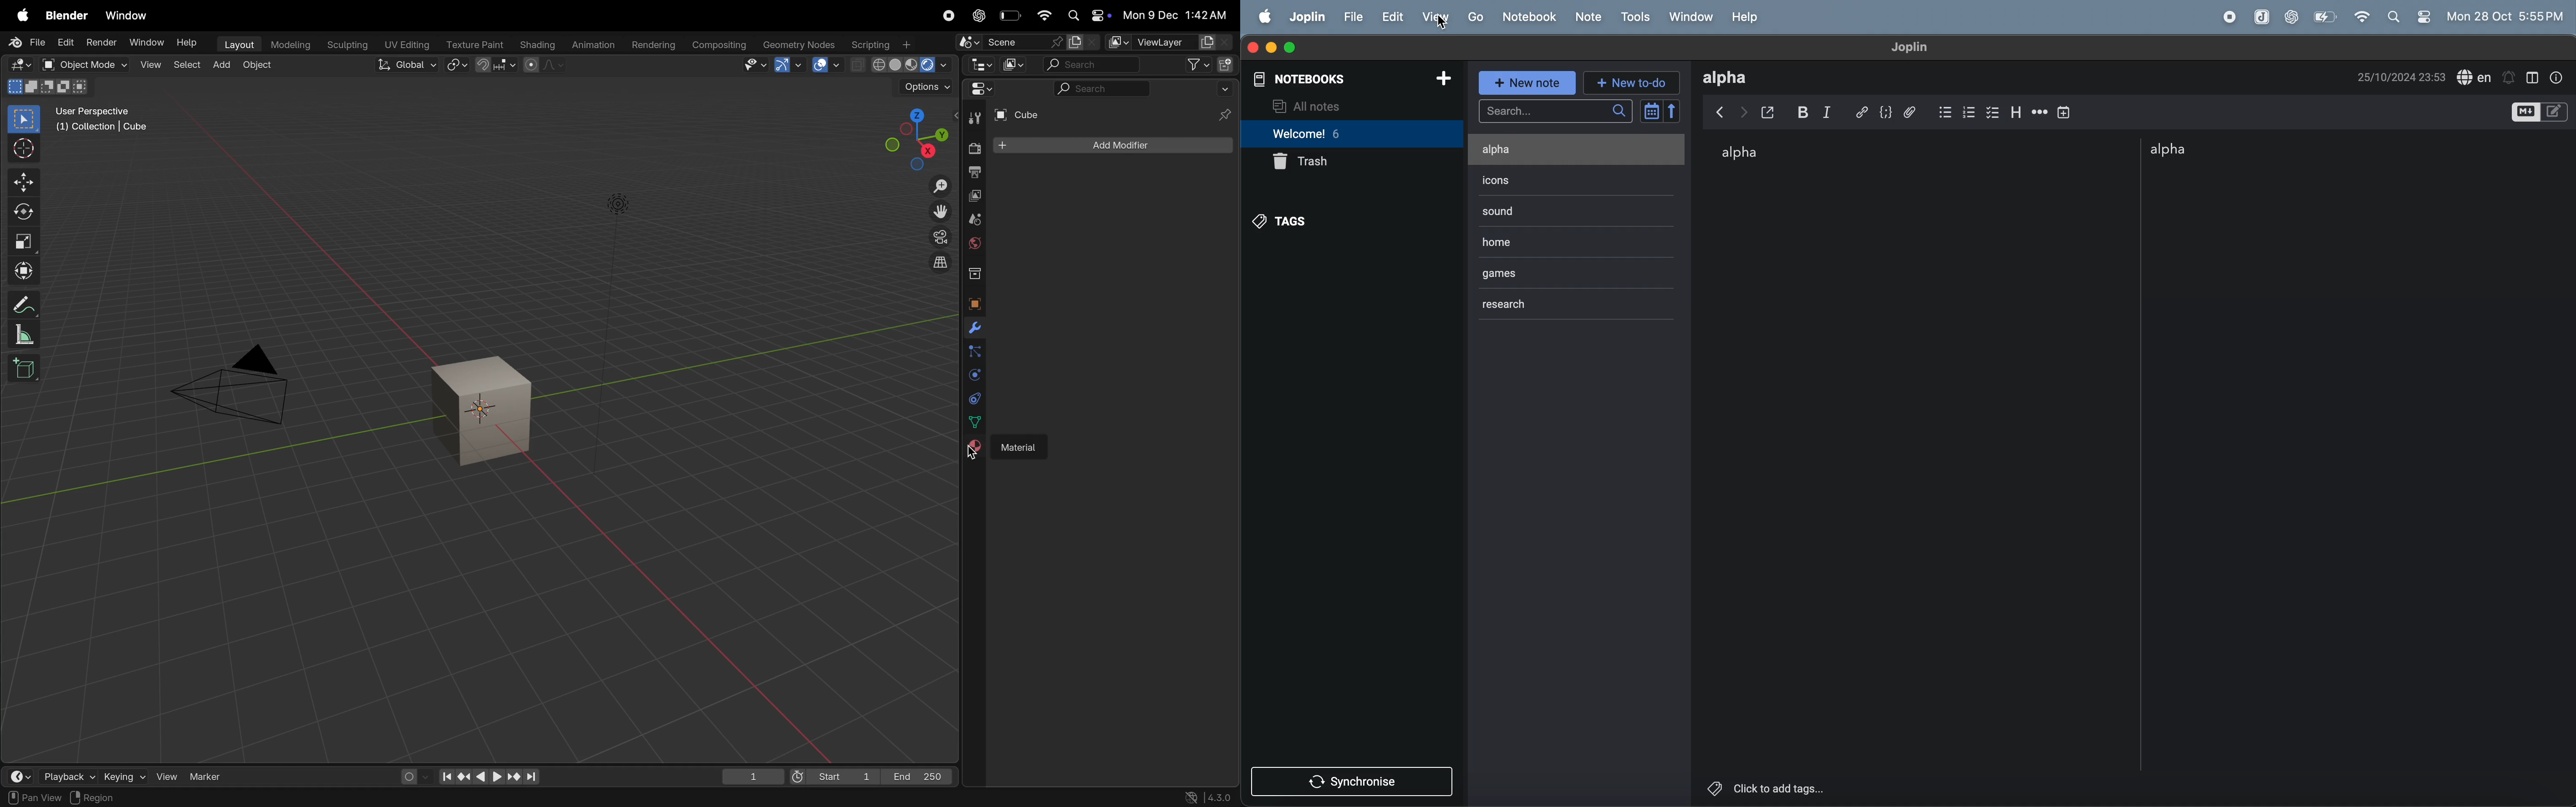 This screenshot has width=2576, height=812. I want to click on forward, so click(1744, 110).